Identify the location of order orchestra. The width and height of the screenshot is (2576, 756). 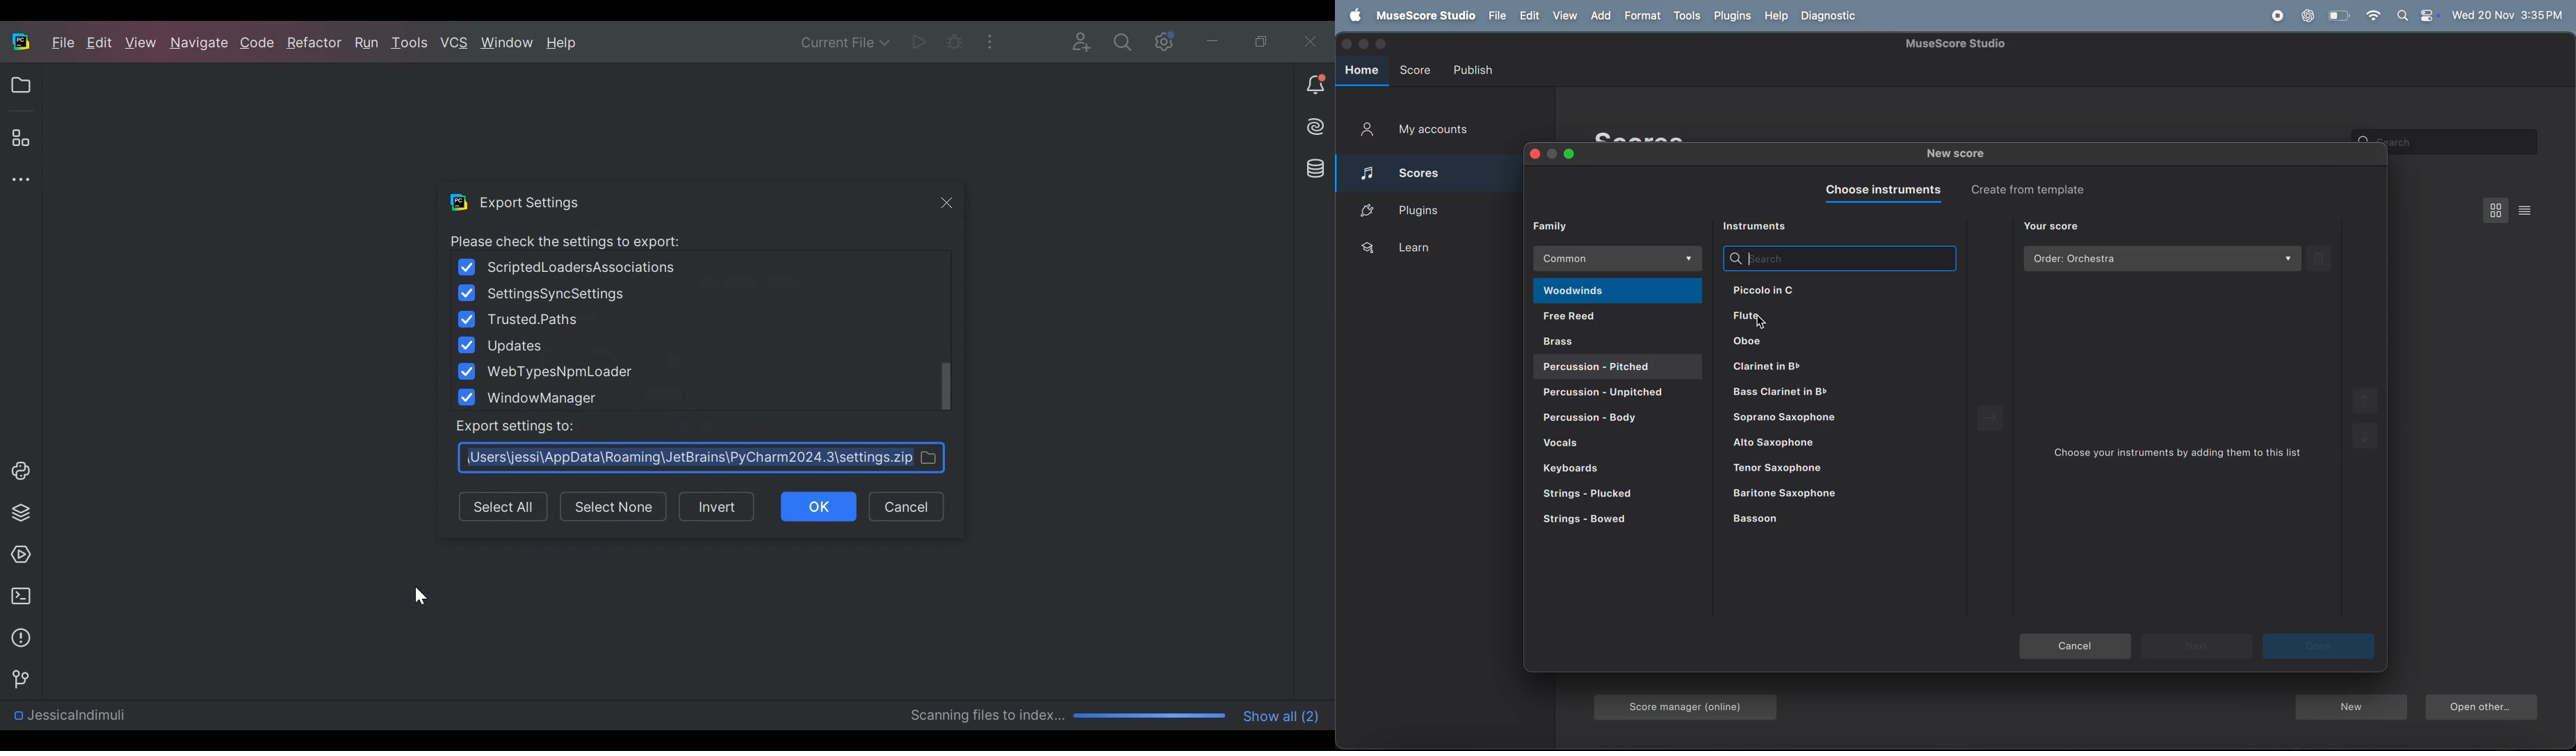
(2163, 259).